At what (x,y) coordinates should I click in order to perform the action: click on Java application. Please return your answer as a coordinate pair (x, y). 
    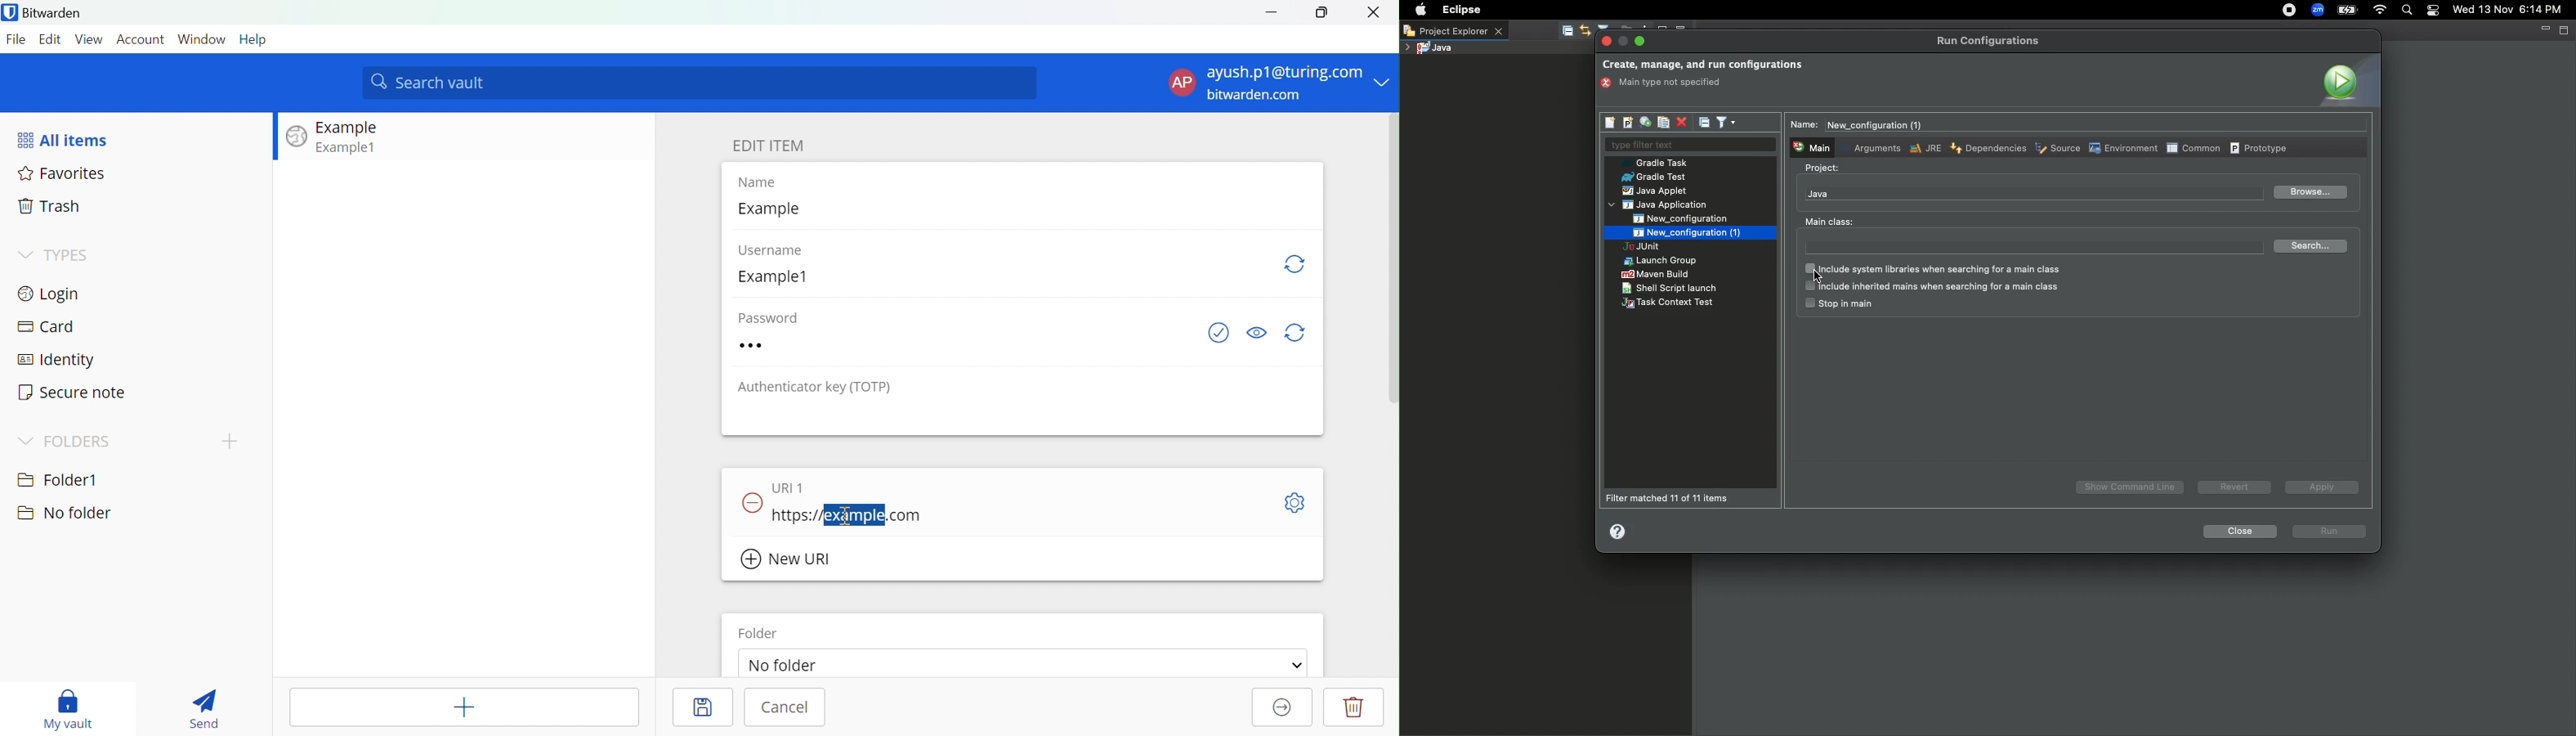
    Looking at the image, I should click on (1660, 205).